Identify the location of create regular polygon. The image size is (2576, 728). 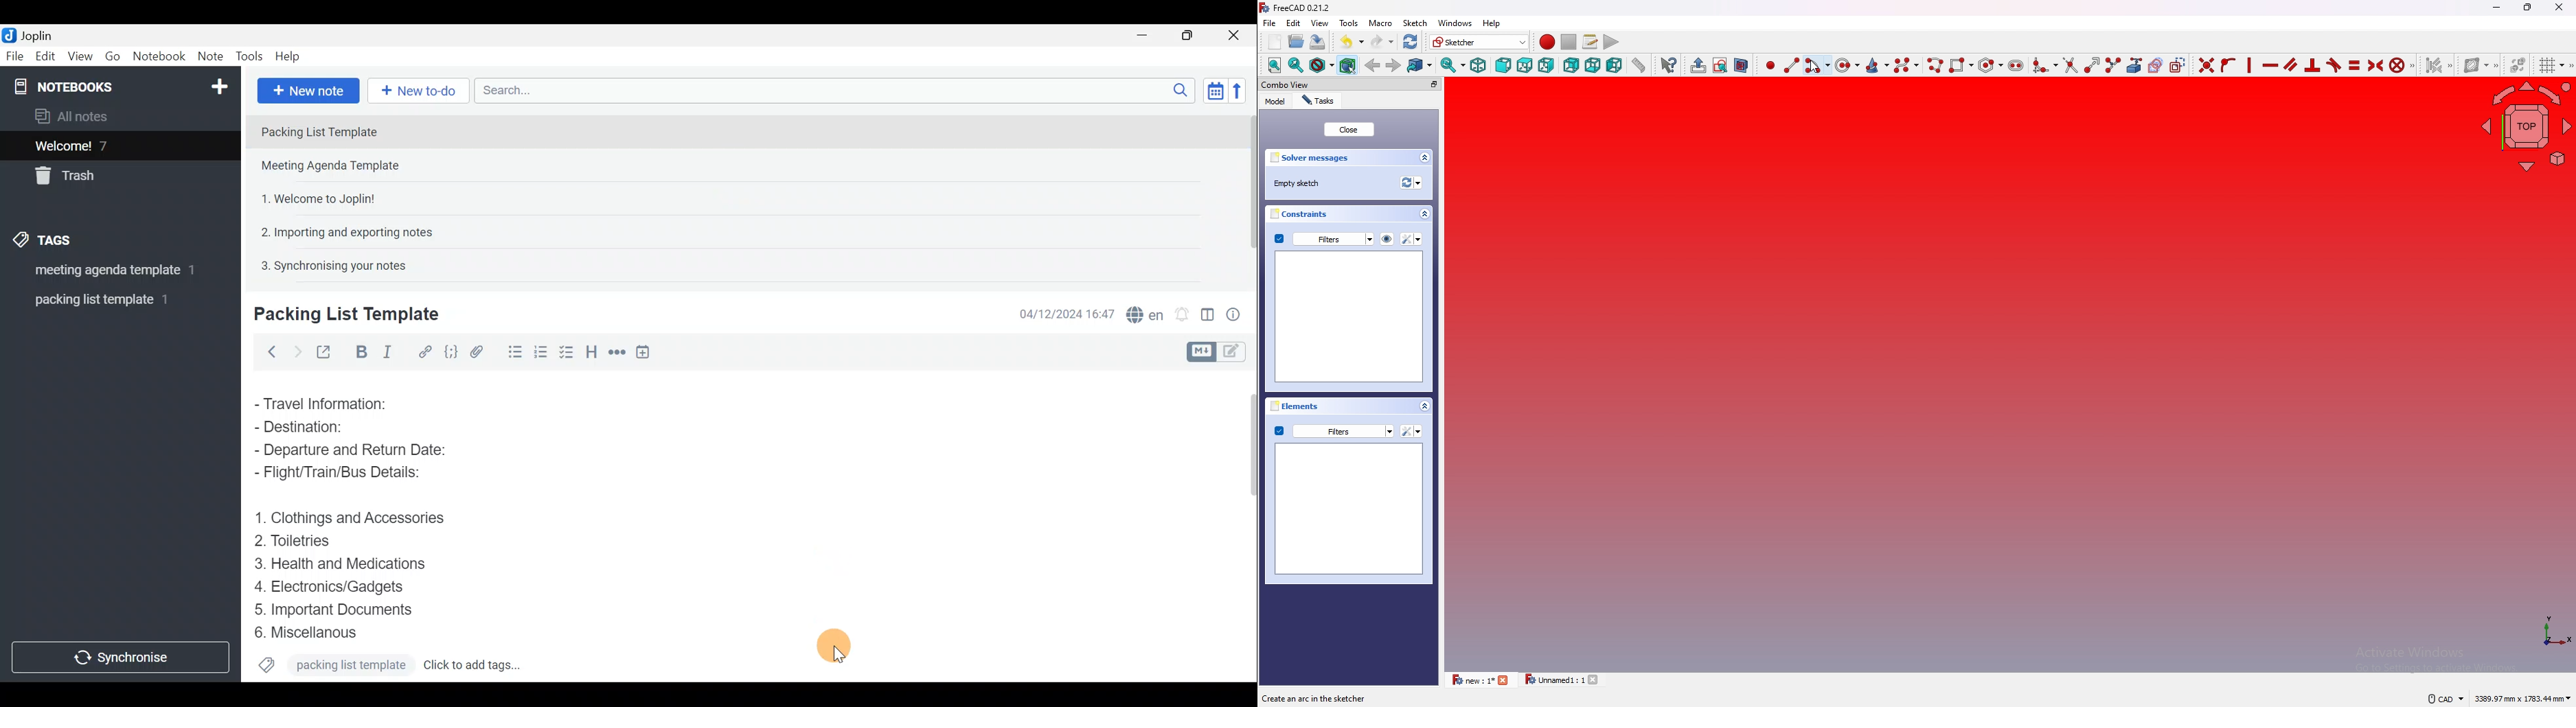
(1990, 65).